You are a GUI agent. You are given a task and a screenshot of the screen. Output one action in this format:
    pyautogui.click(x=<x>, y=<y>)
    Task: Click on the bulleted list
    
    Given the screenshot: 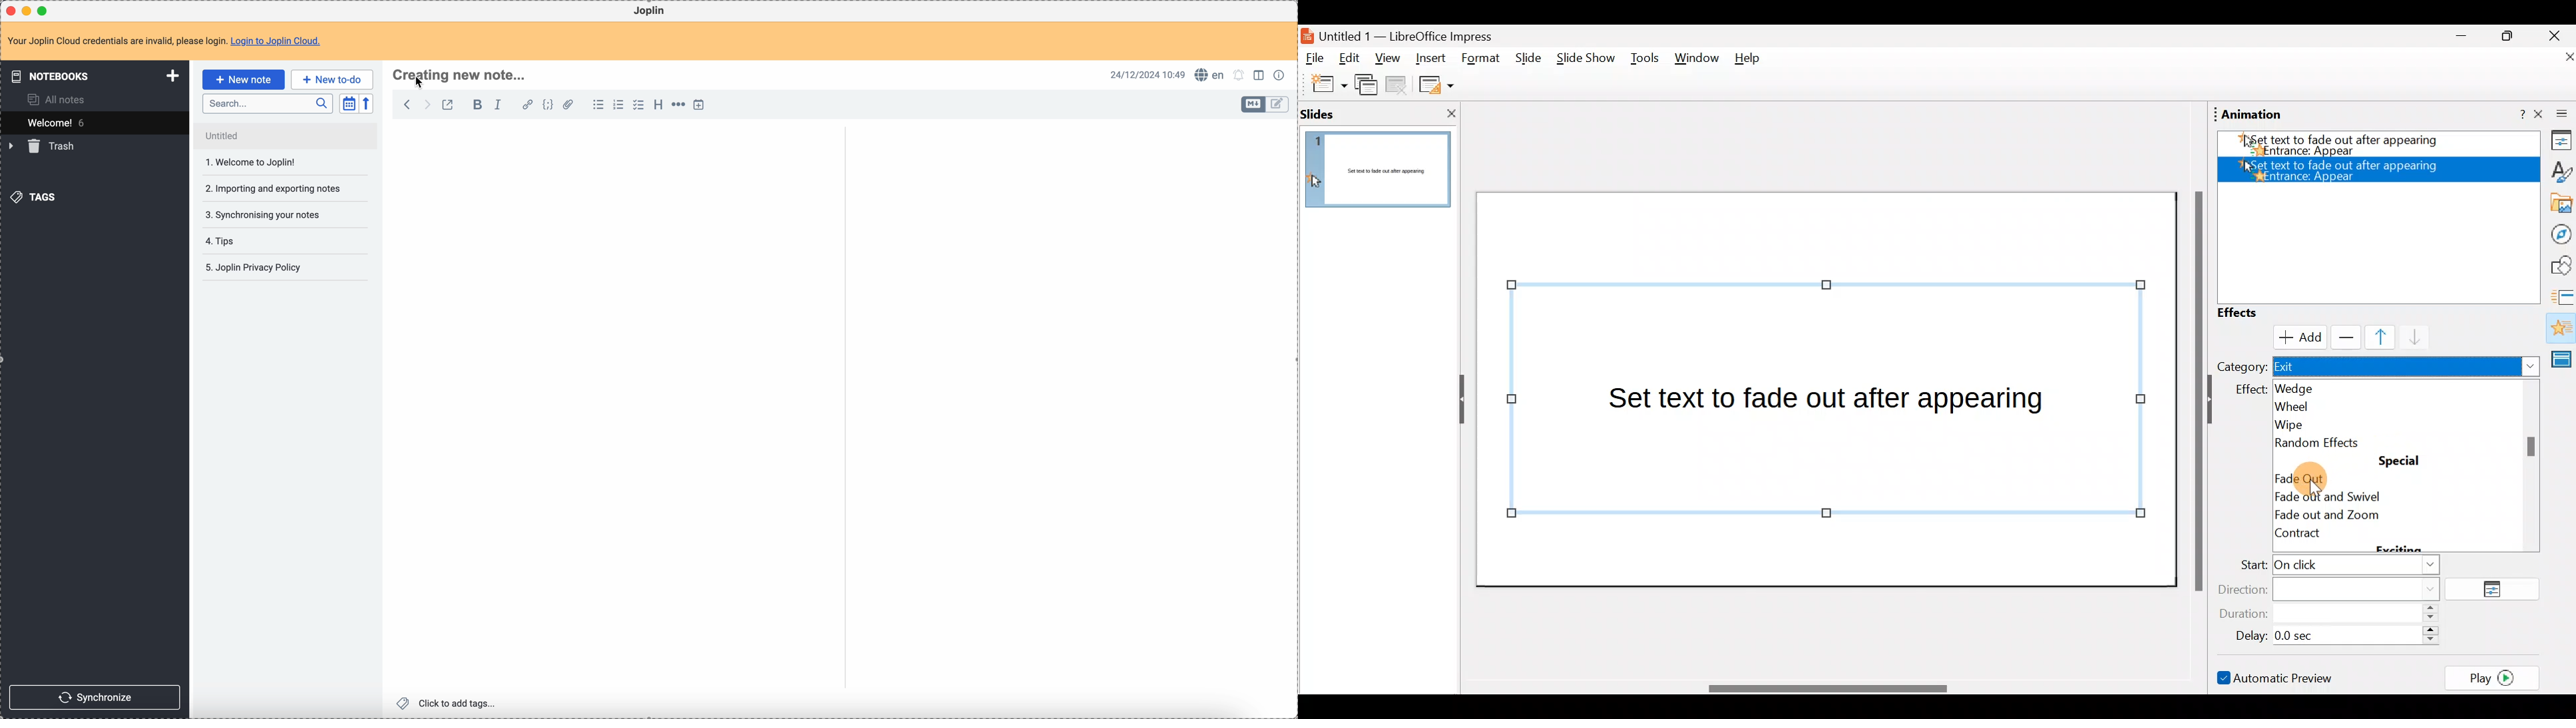 What is the action you would take?
    pyautogui.click(x=598, y=105)
    